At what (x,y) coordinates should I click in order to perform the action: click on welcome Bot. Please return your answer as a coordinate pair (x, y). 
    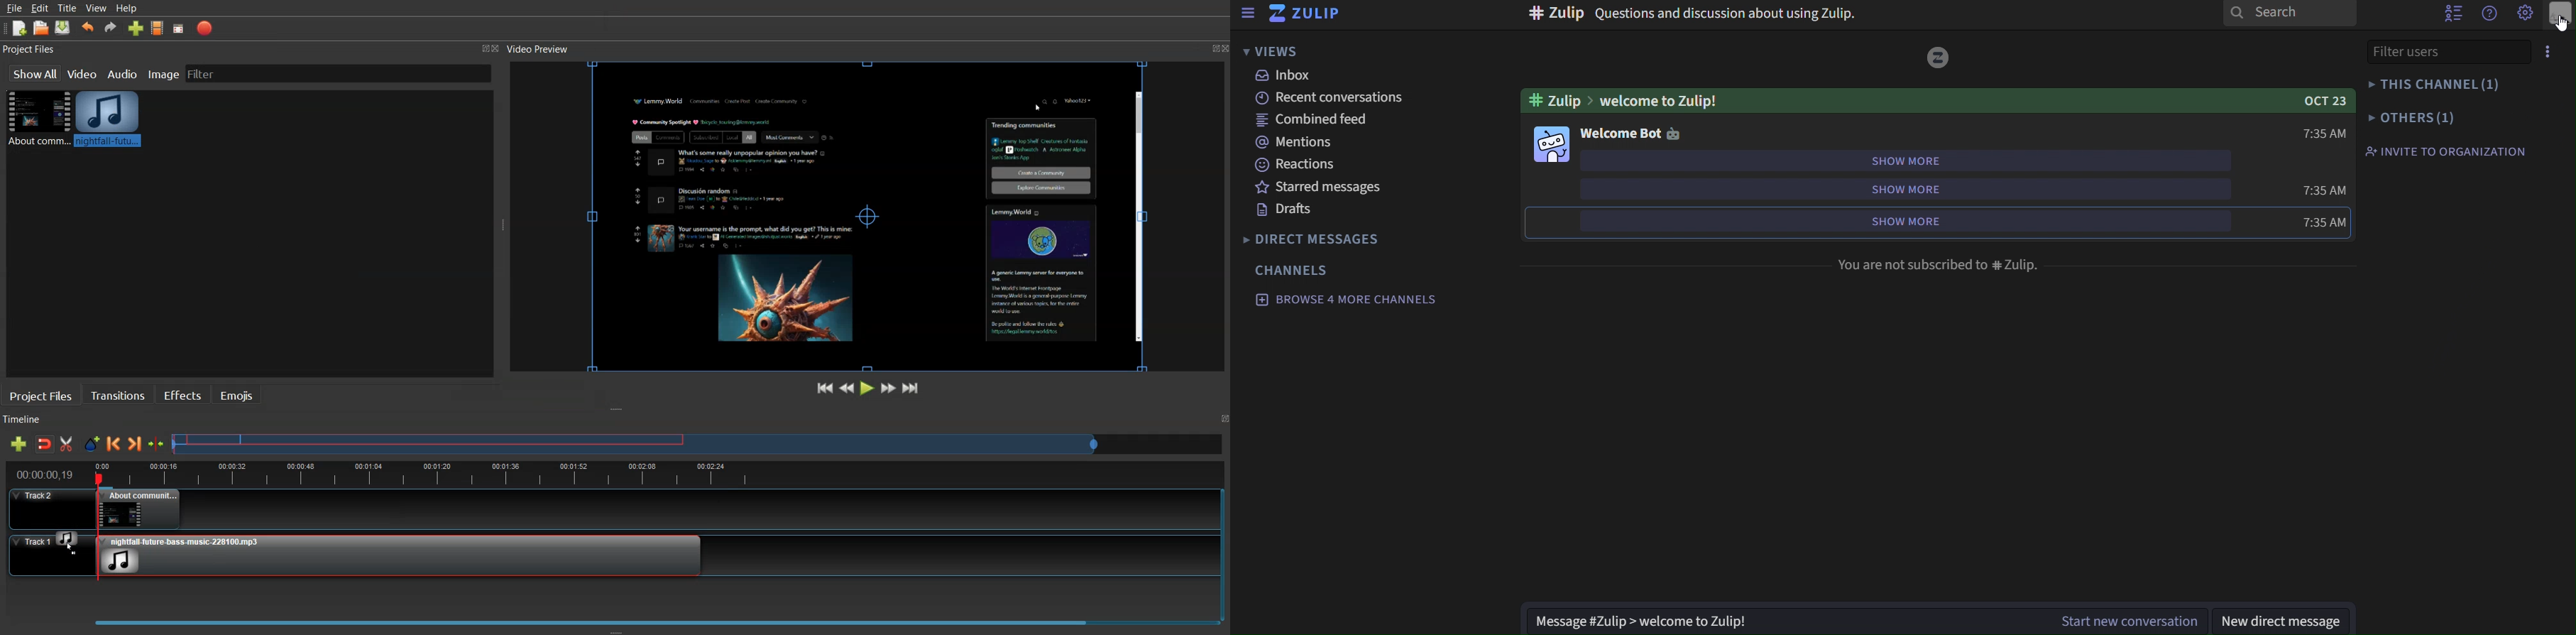
    Looking at the image, I should click on (1621, 134).